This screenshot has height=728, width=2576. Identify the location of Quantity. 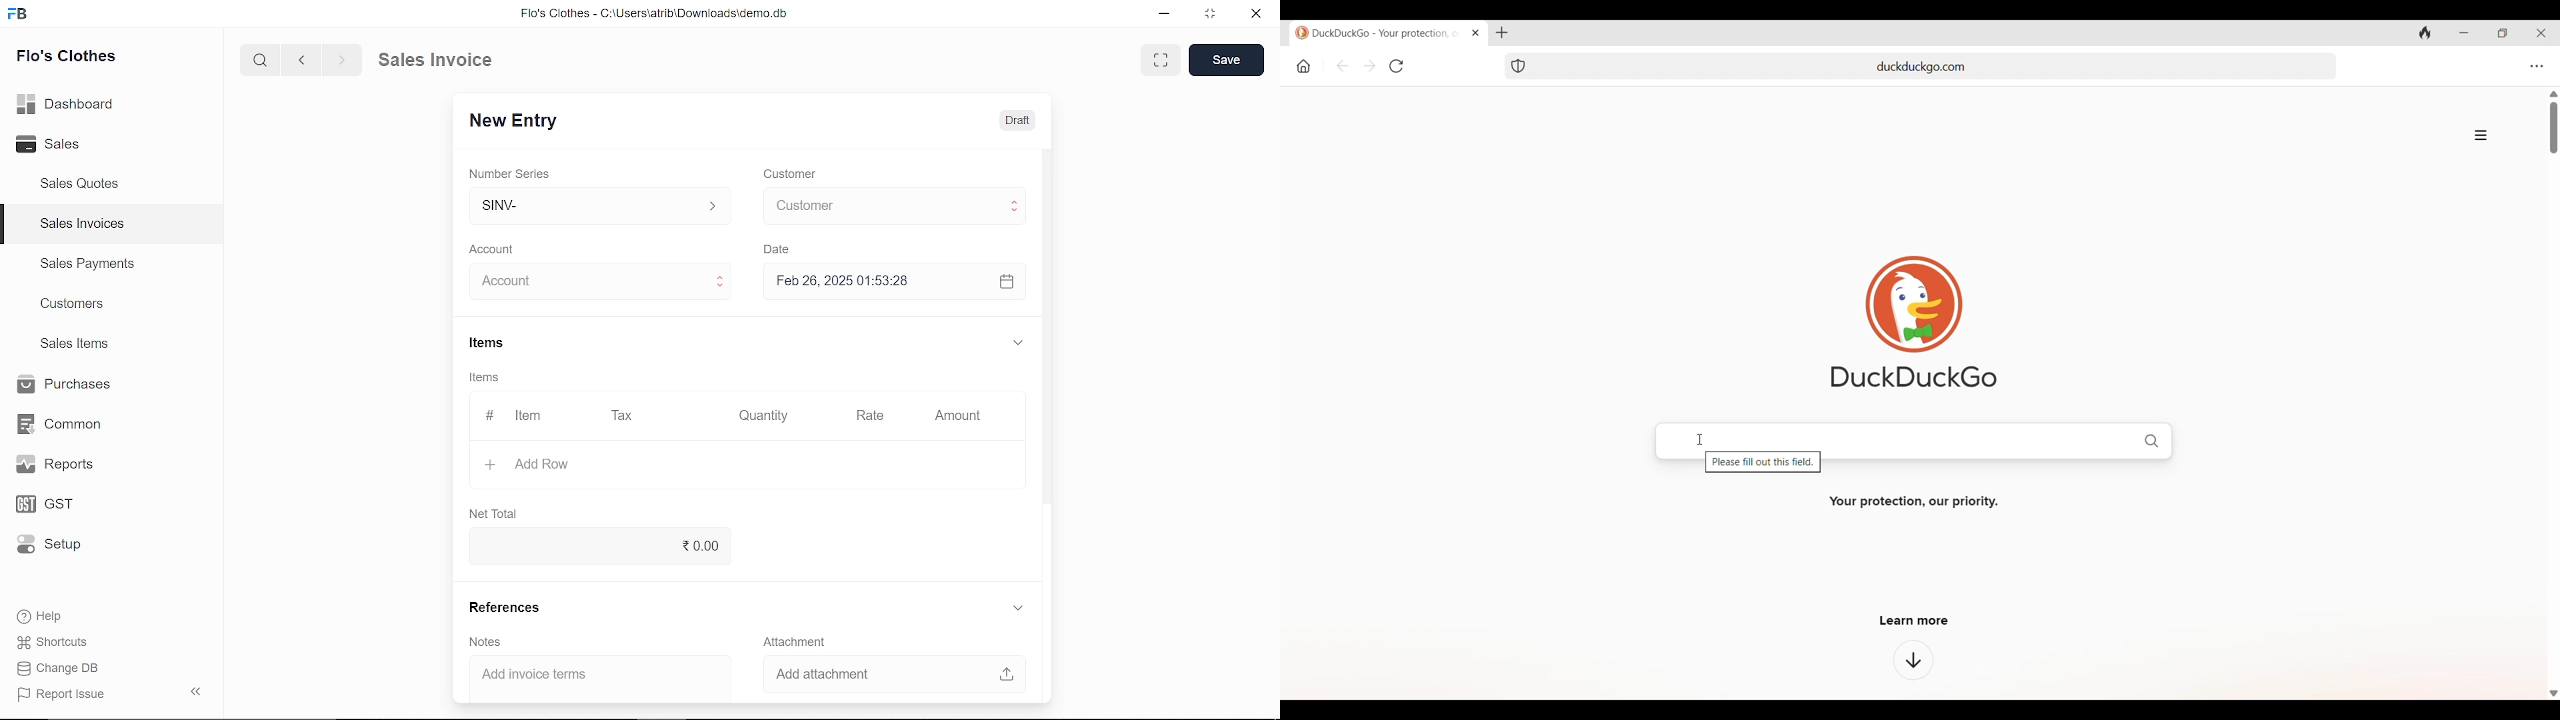
(759, 417).